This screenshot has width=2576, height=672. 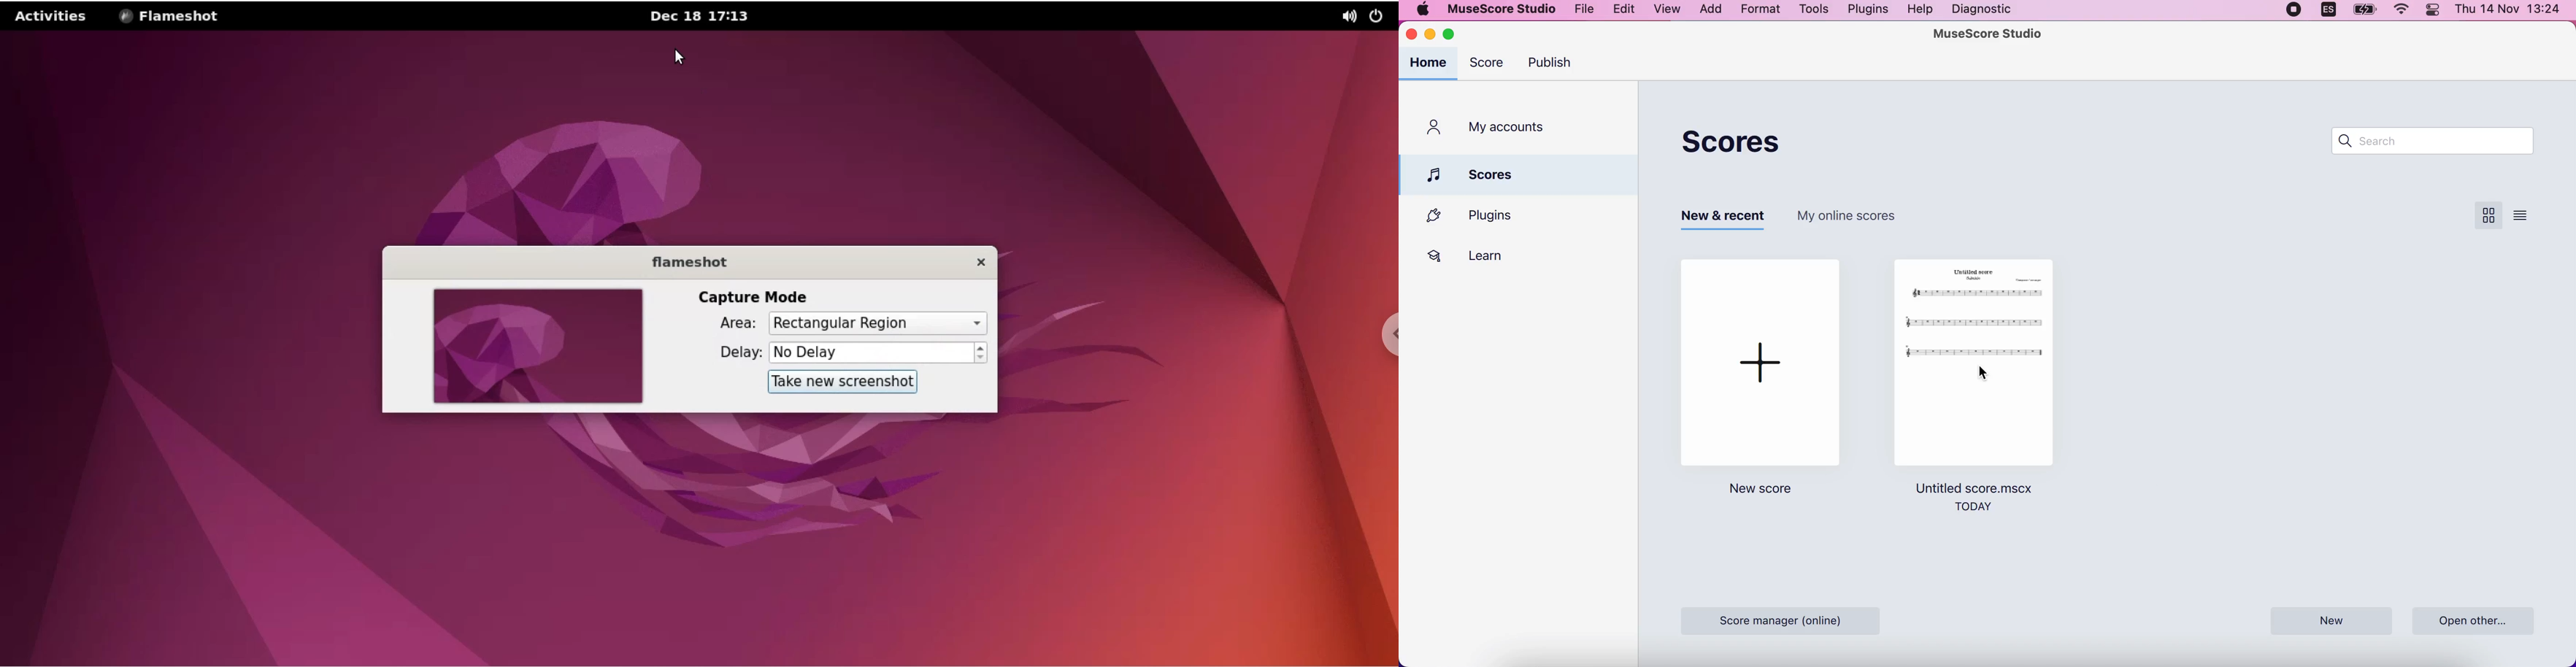 What do you see at coordinates (1559, 65) in the screenshot?
I see `publish` at bounding box center [1559, 65].